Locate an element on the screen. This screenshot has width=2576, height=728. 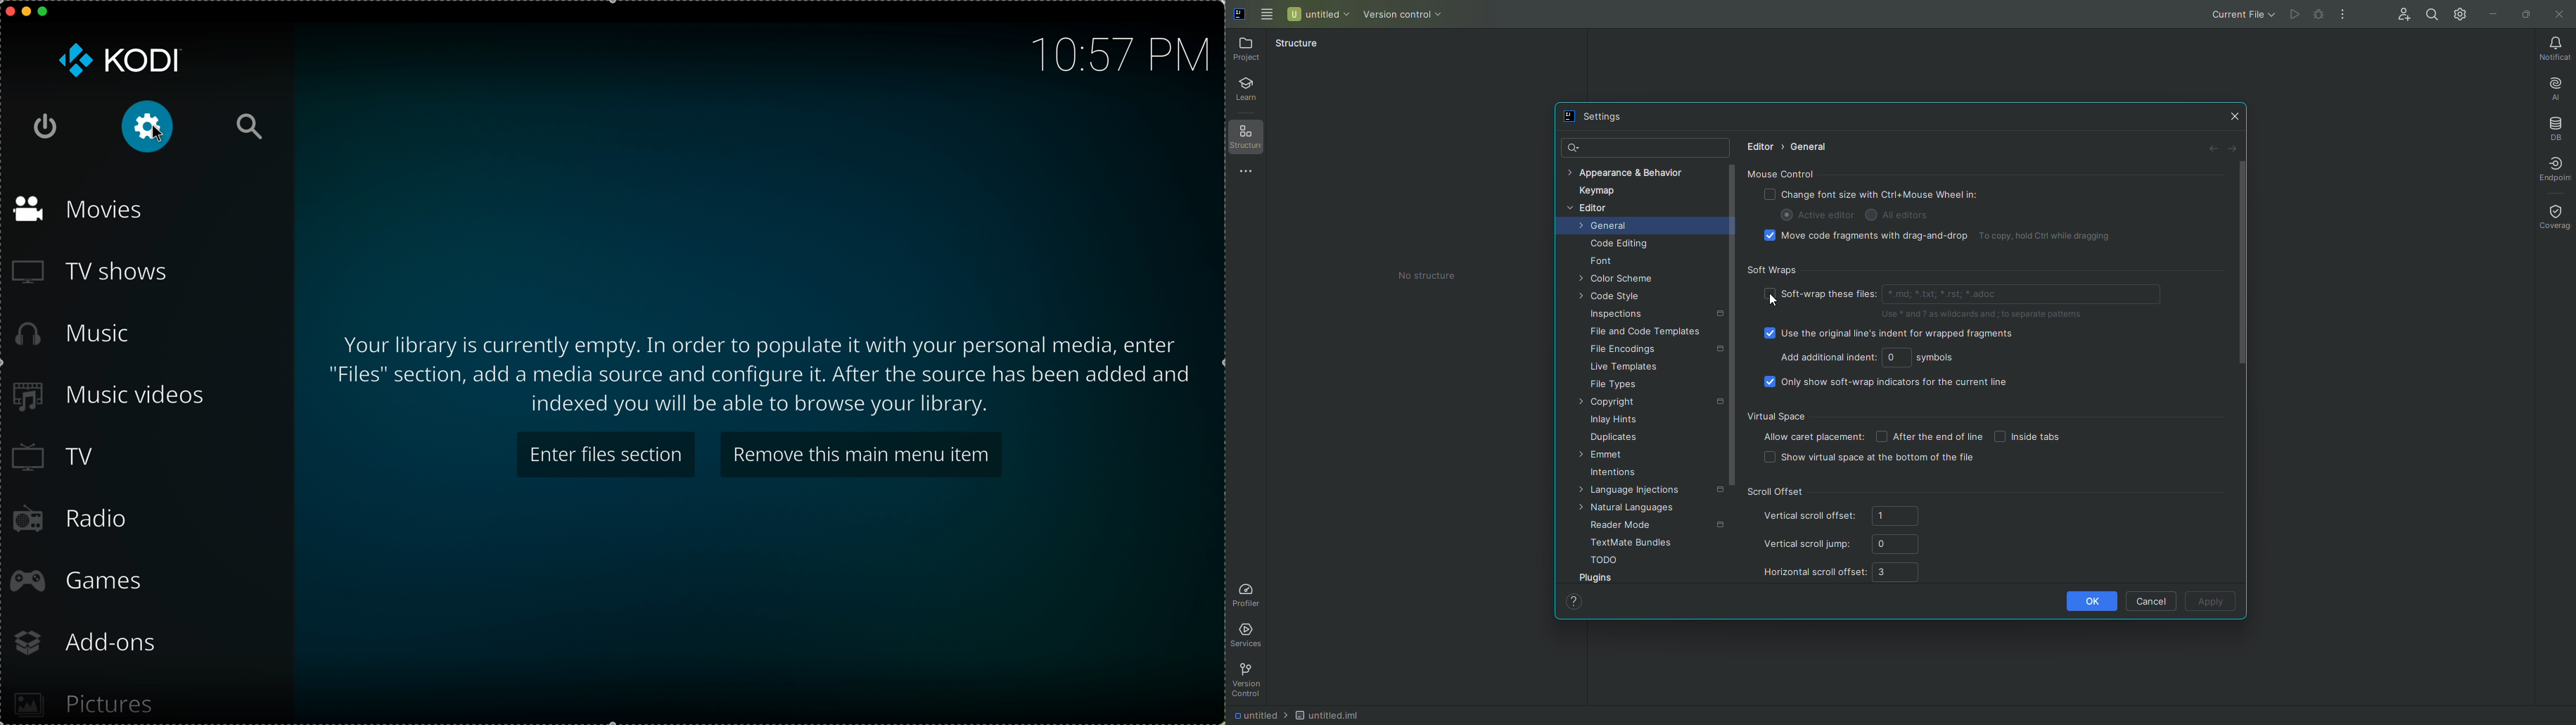
minimize  is located at coordinates (27, 14).